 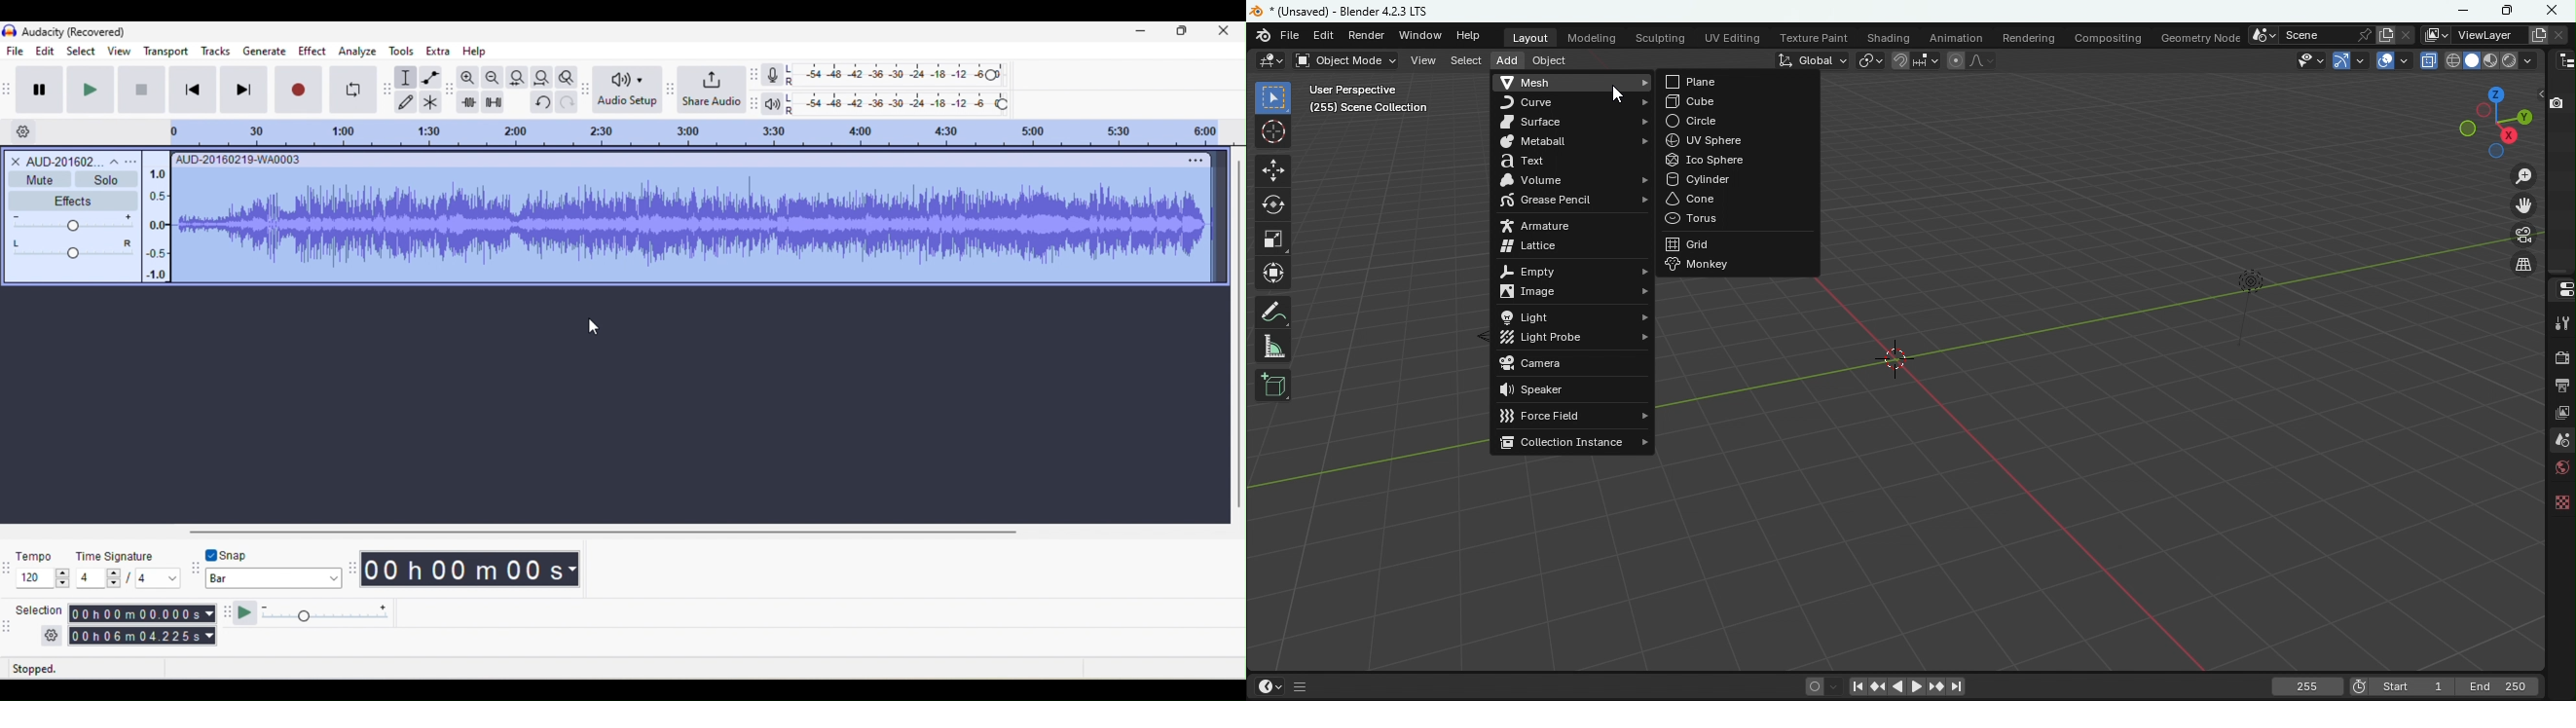 What do you see at coordinates (321, 615) in the screenshot?
I see `play at speed` at bounding box center [321, 615].